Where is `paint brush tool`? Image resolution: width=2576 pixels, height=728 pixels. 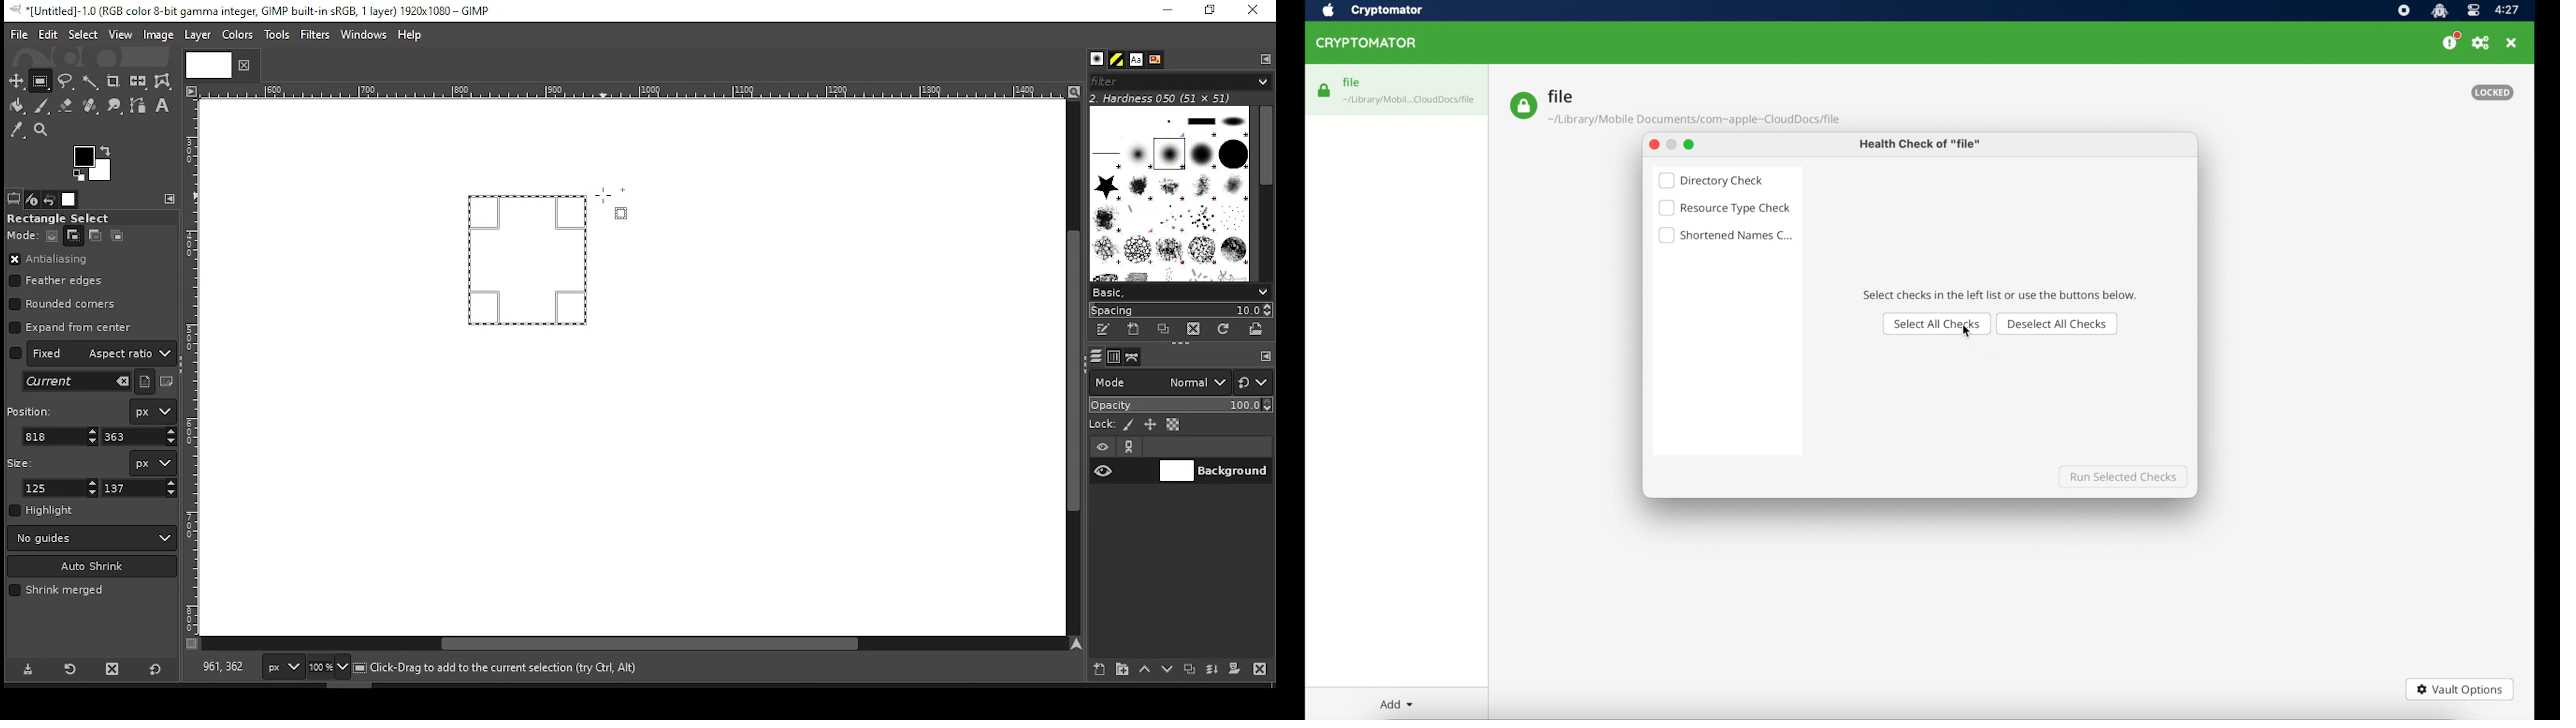 paint brush tool is located at coordinates (42, 105).